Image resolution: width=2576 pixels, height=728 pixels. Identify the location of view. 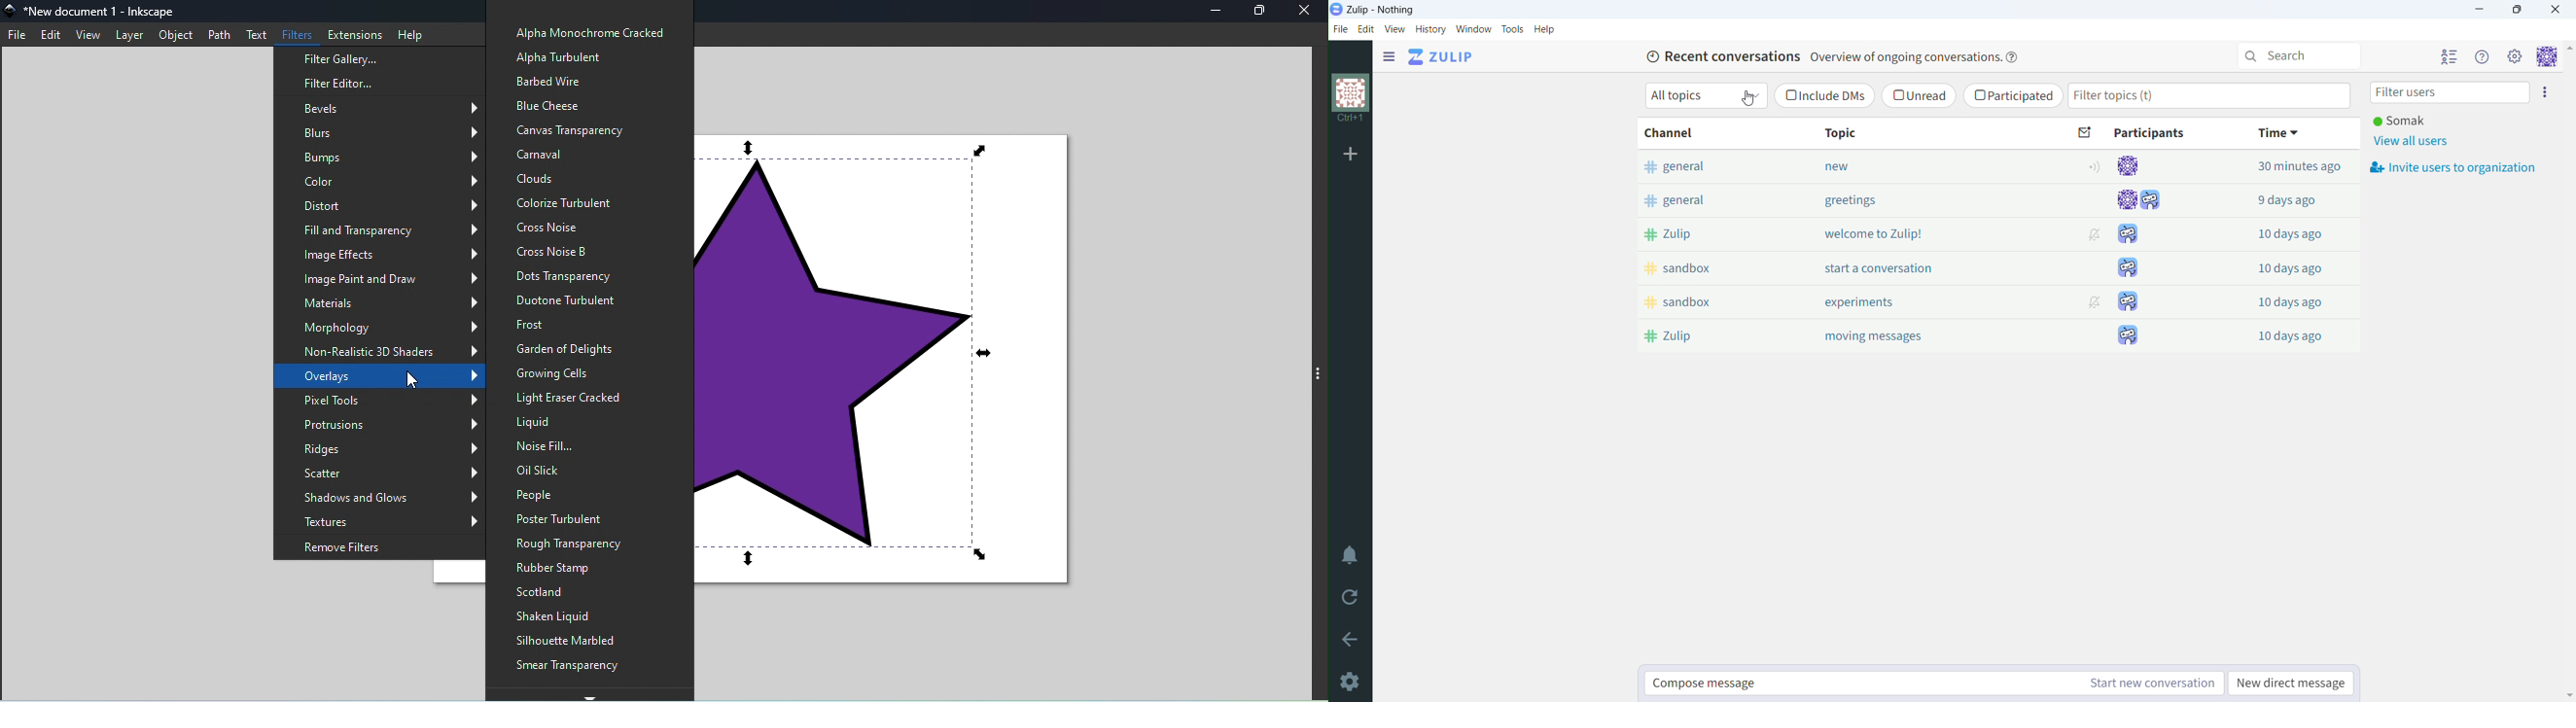
(88, 35).